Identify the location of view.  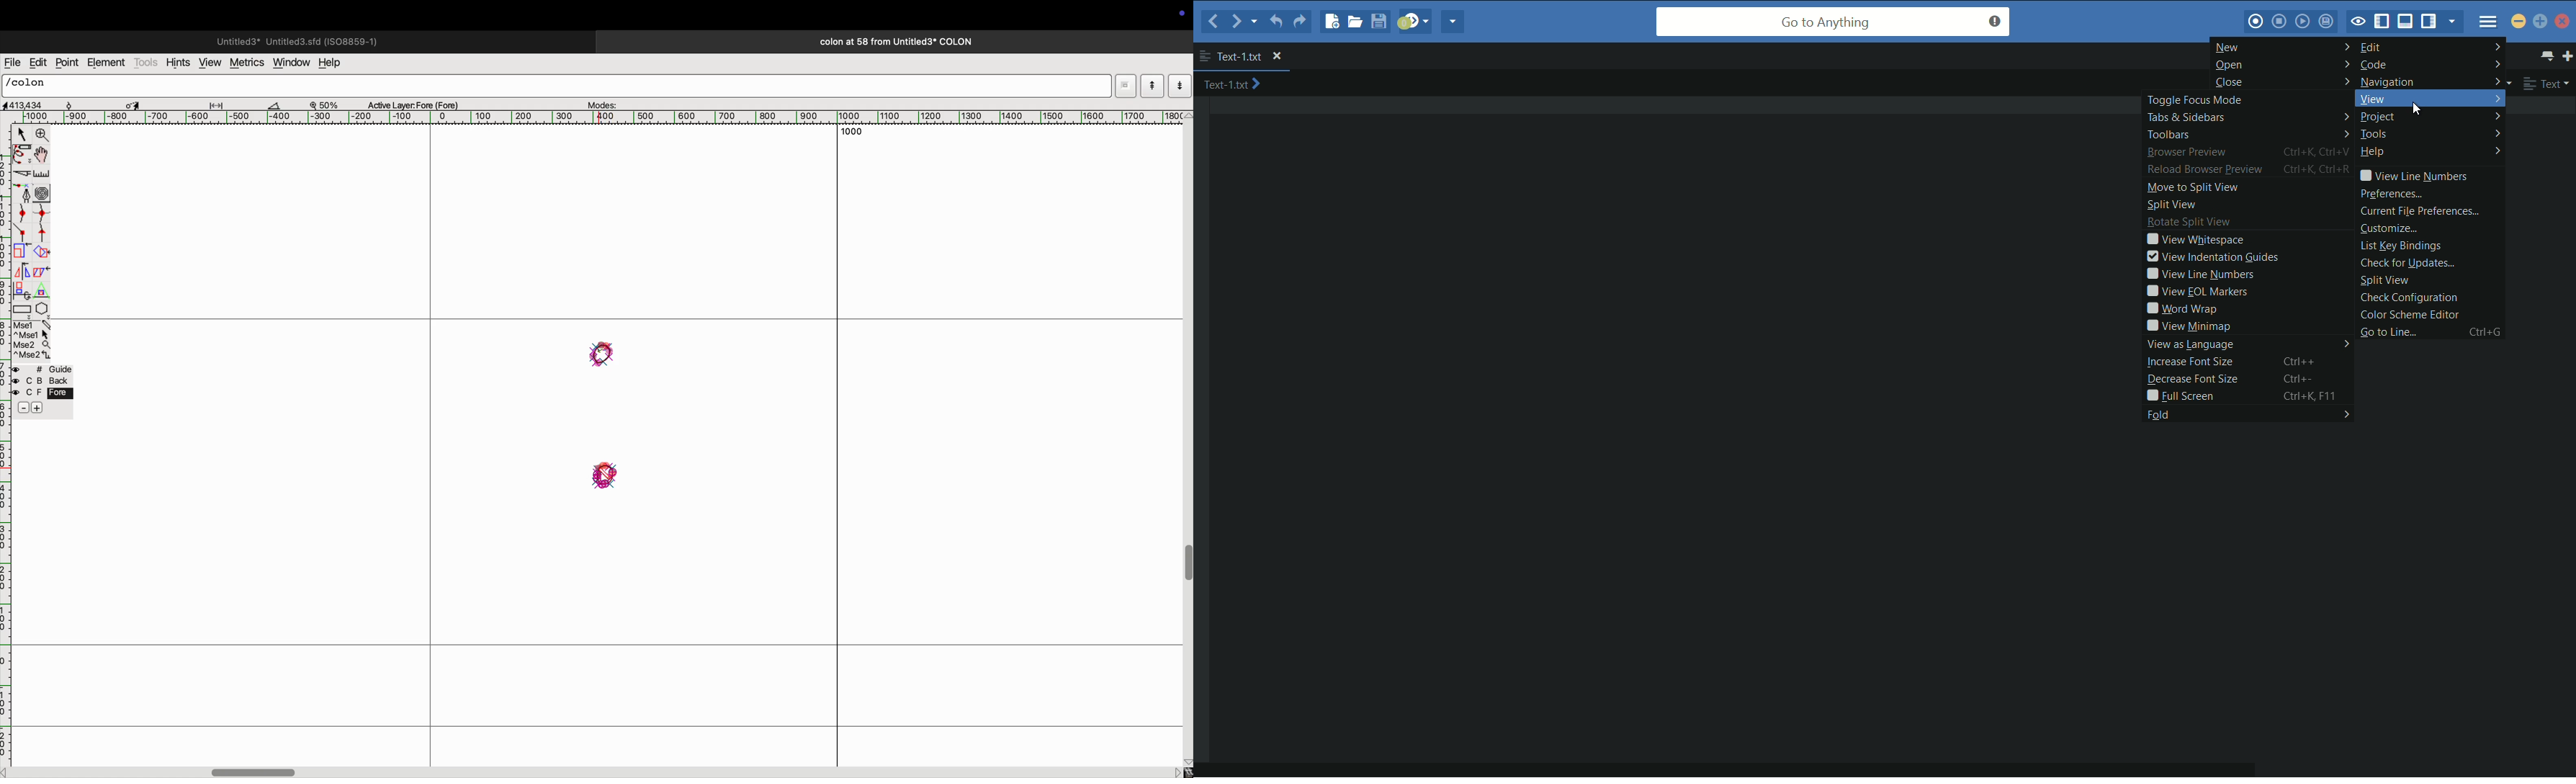
(208, 62).